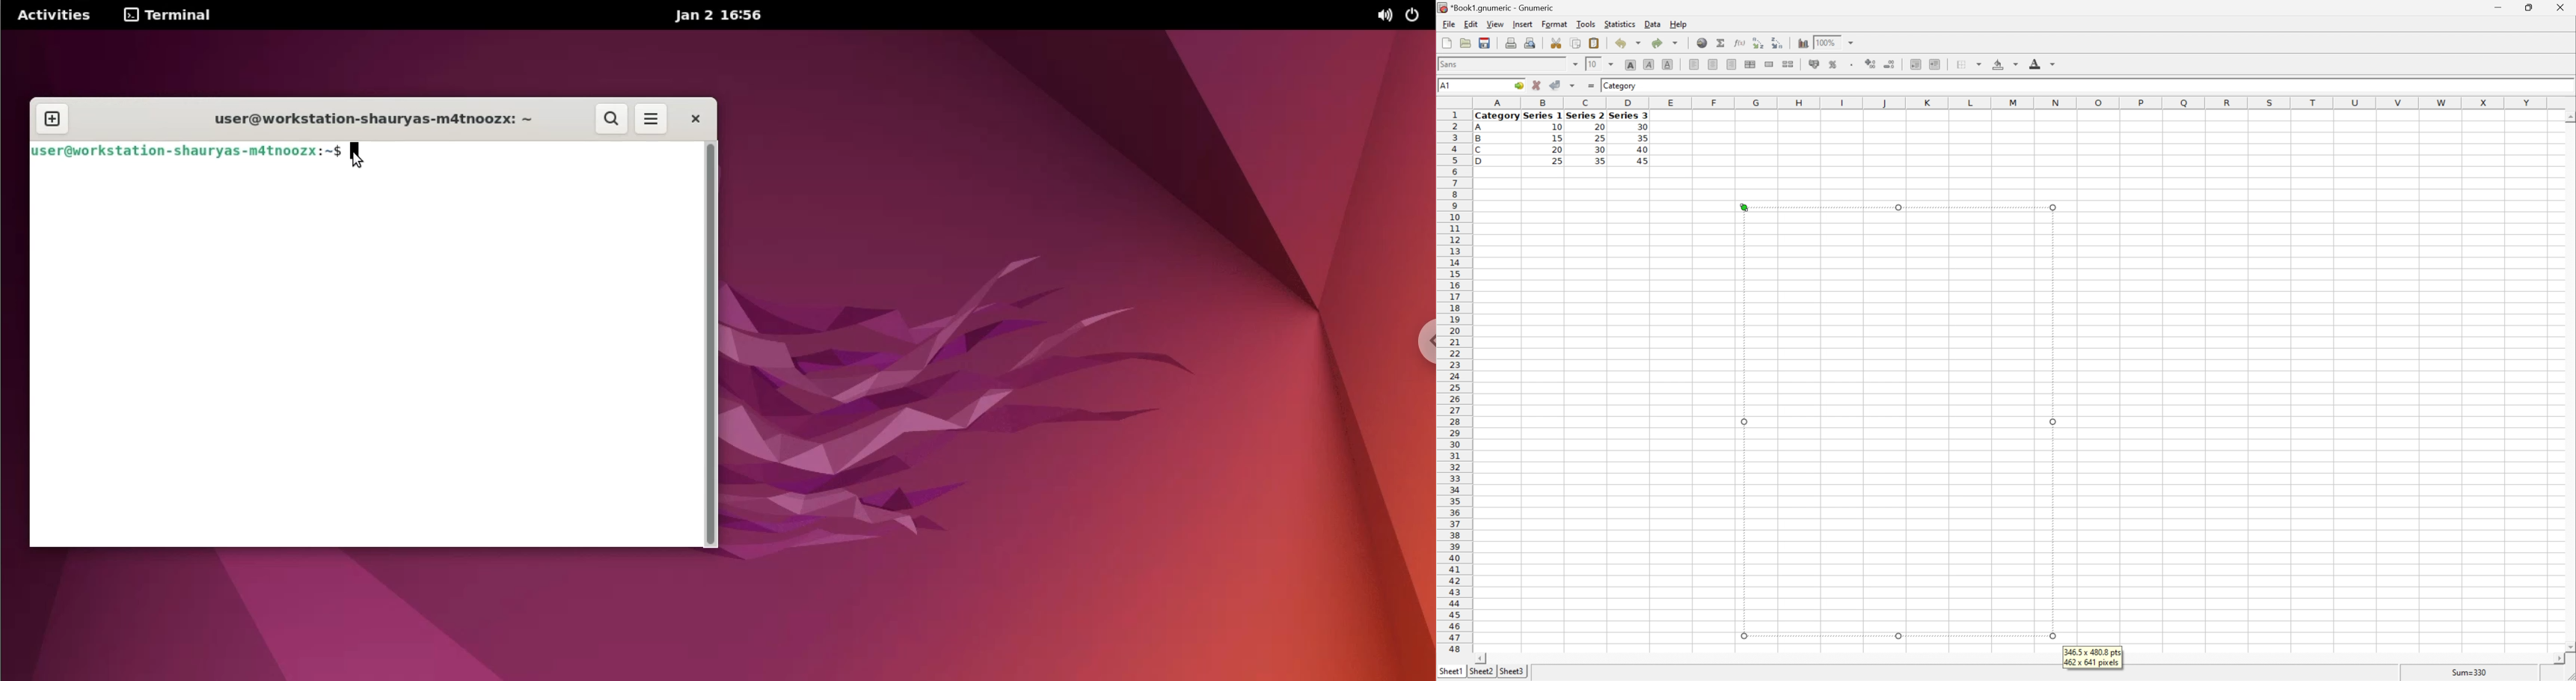 This screenshot has width=2576, height=700. What do you see at coordinates (1518, 85) in the screenshot?
I see `Go to` at bounding box center [1518, 85].